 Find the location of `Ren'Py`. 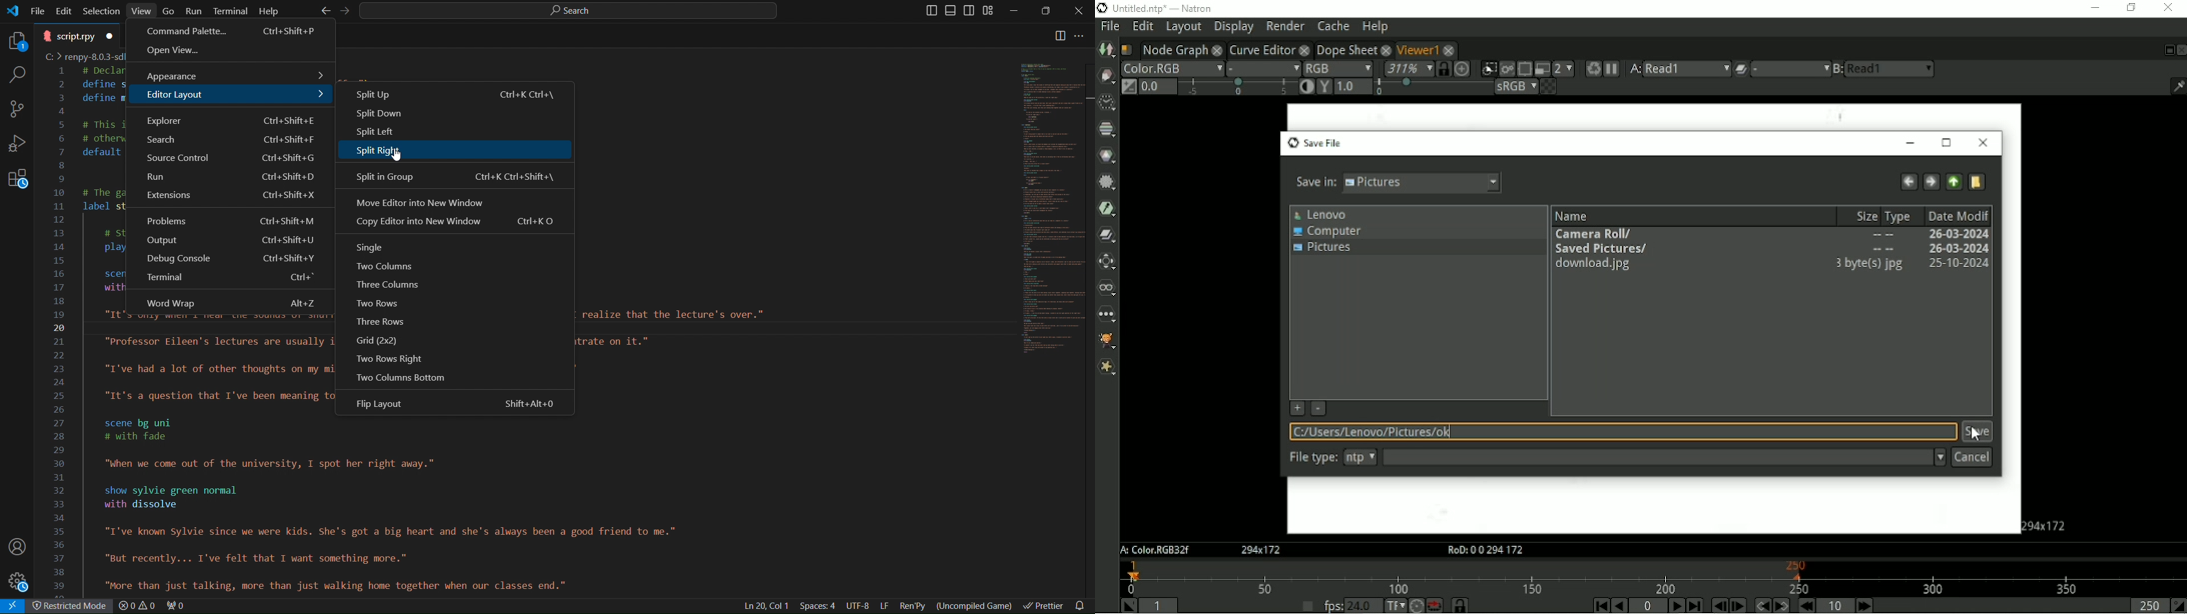

Ren'Py is located at coordinates (915, 605).